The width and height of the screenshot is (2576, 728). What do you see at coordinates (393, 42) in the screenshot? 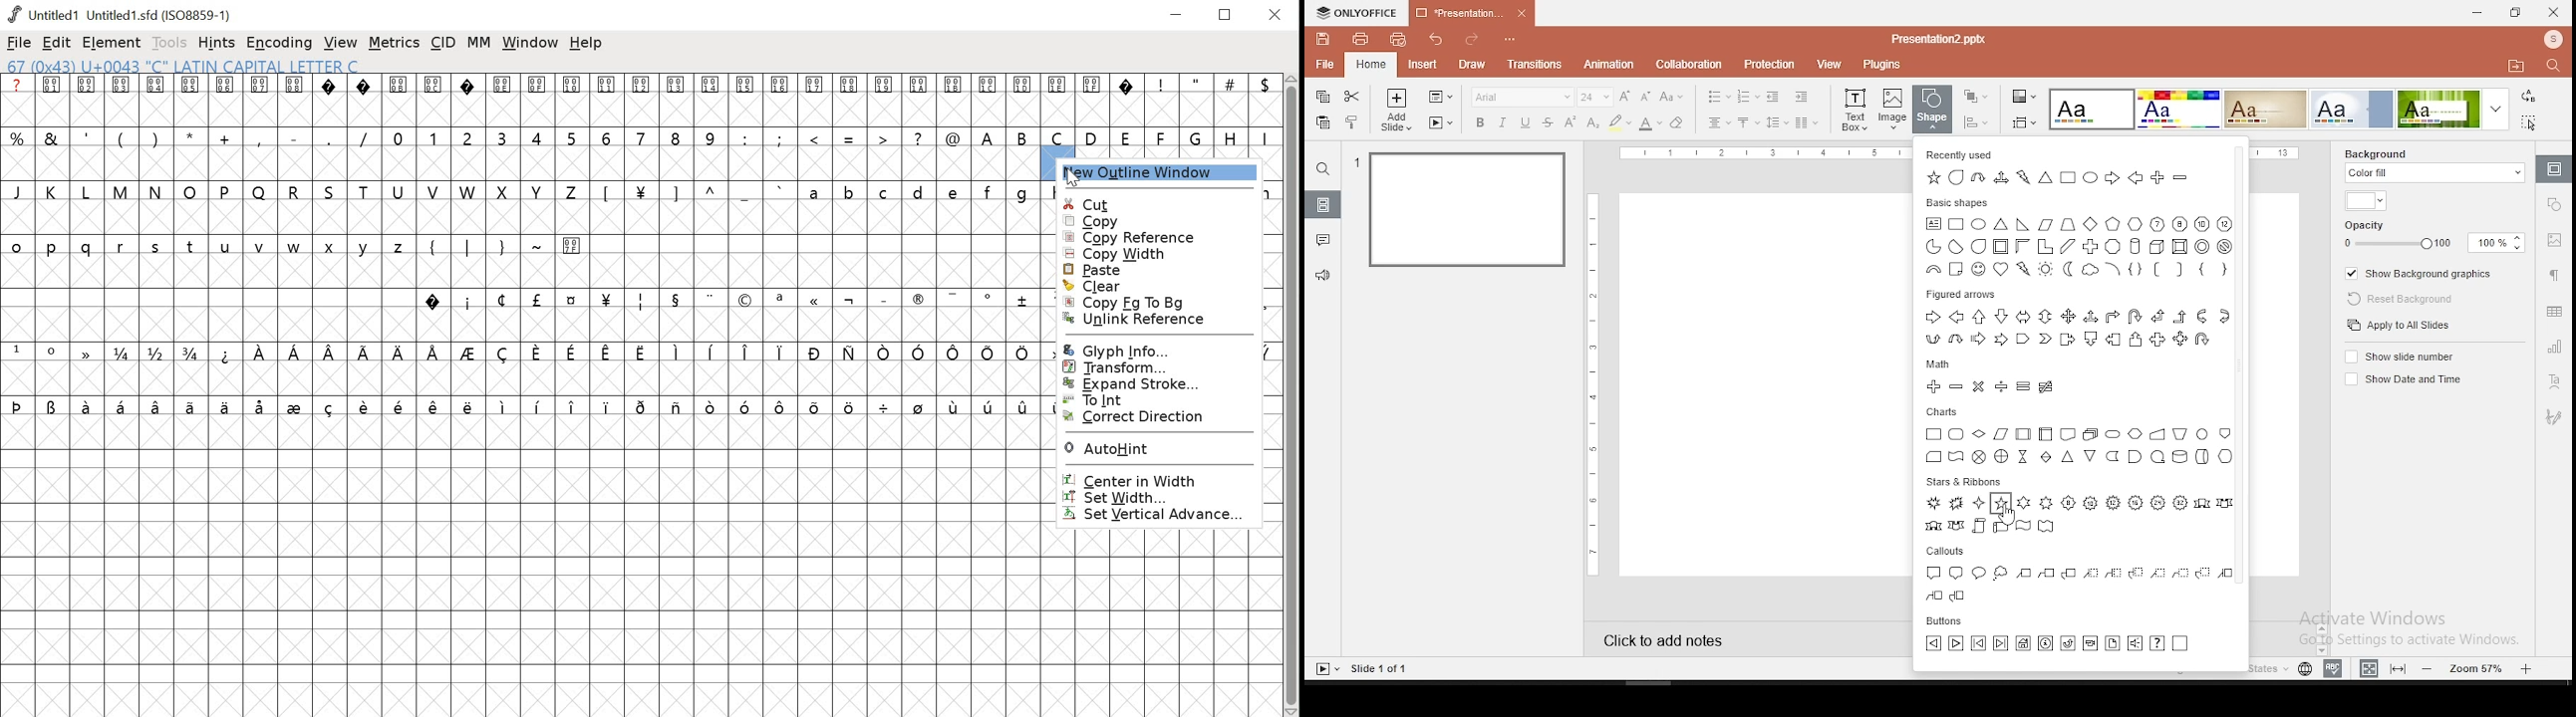
I see `metrics` at bounding box center [393, 42].